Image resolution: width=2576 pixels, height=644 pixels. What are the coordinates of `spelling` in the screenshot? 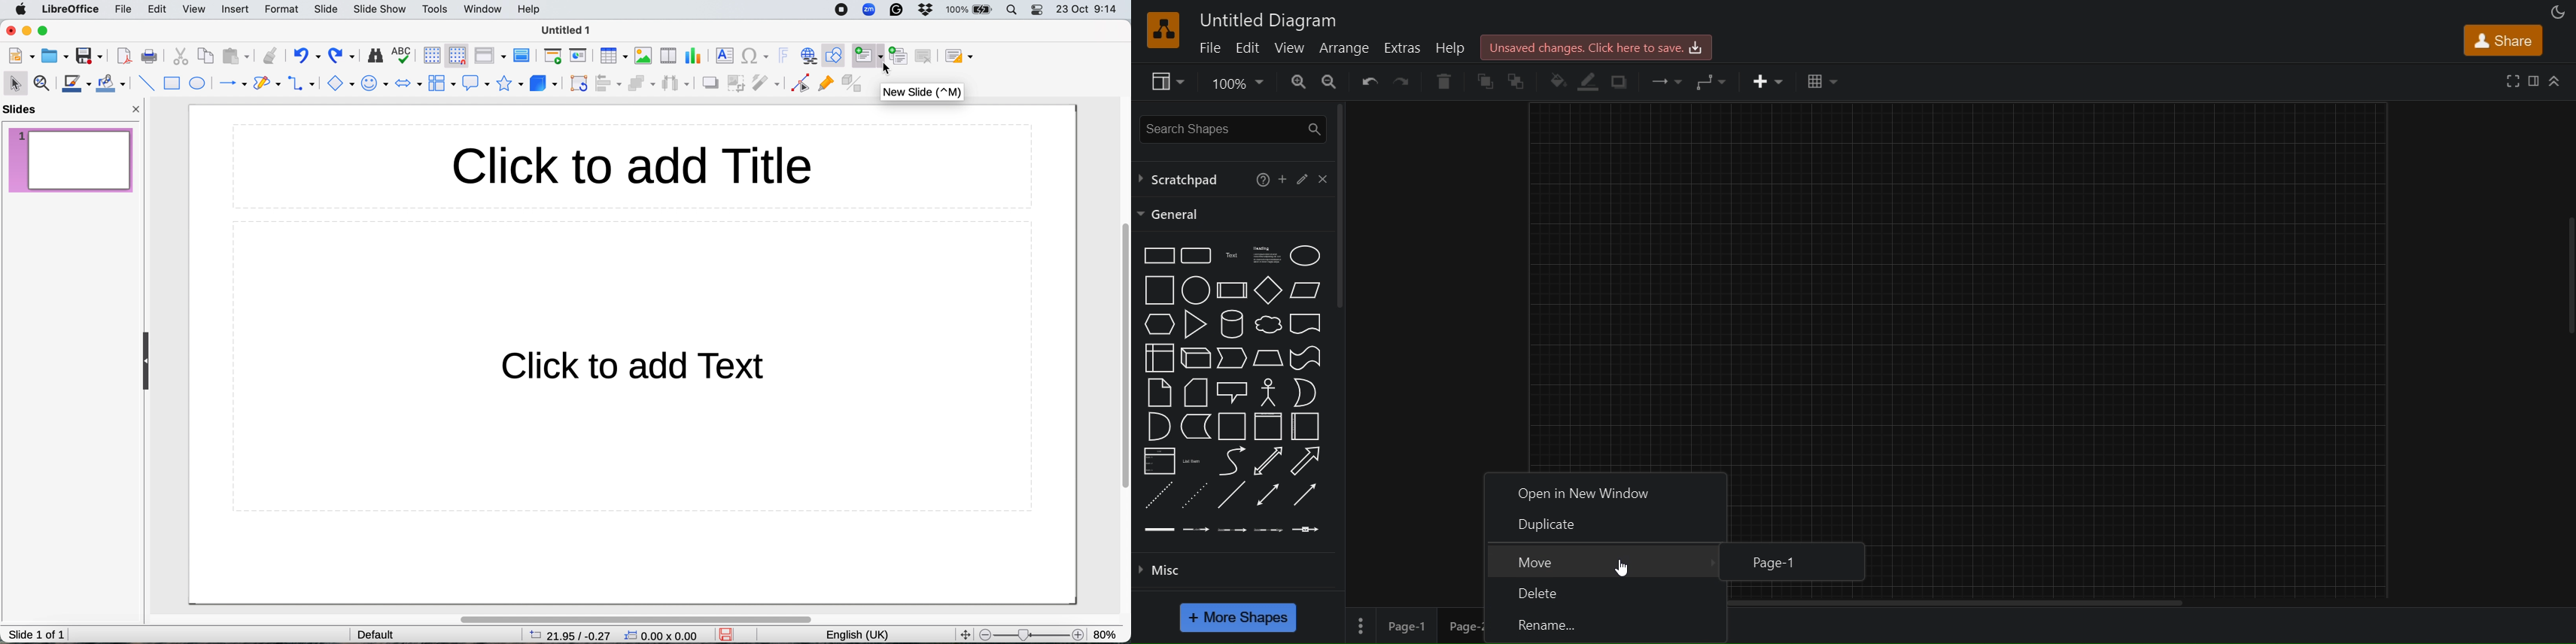 It's located at (403, 55).